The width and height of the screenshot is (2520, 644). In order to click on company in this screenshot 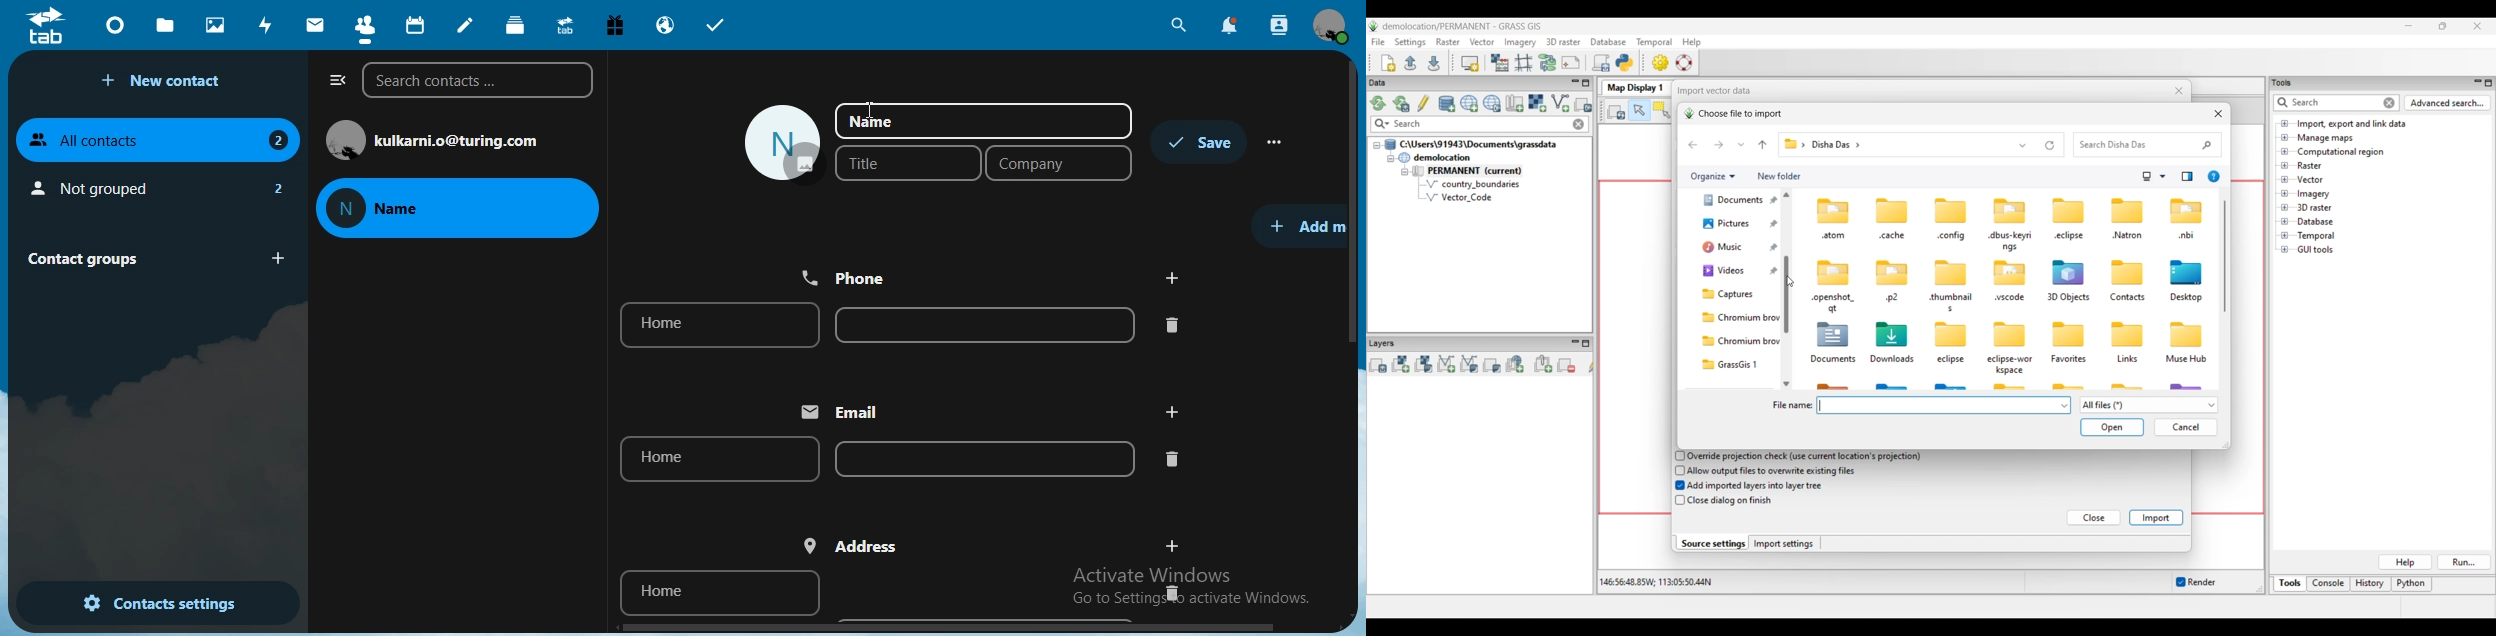, I will do `click(1059, 164)`.